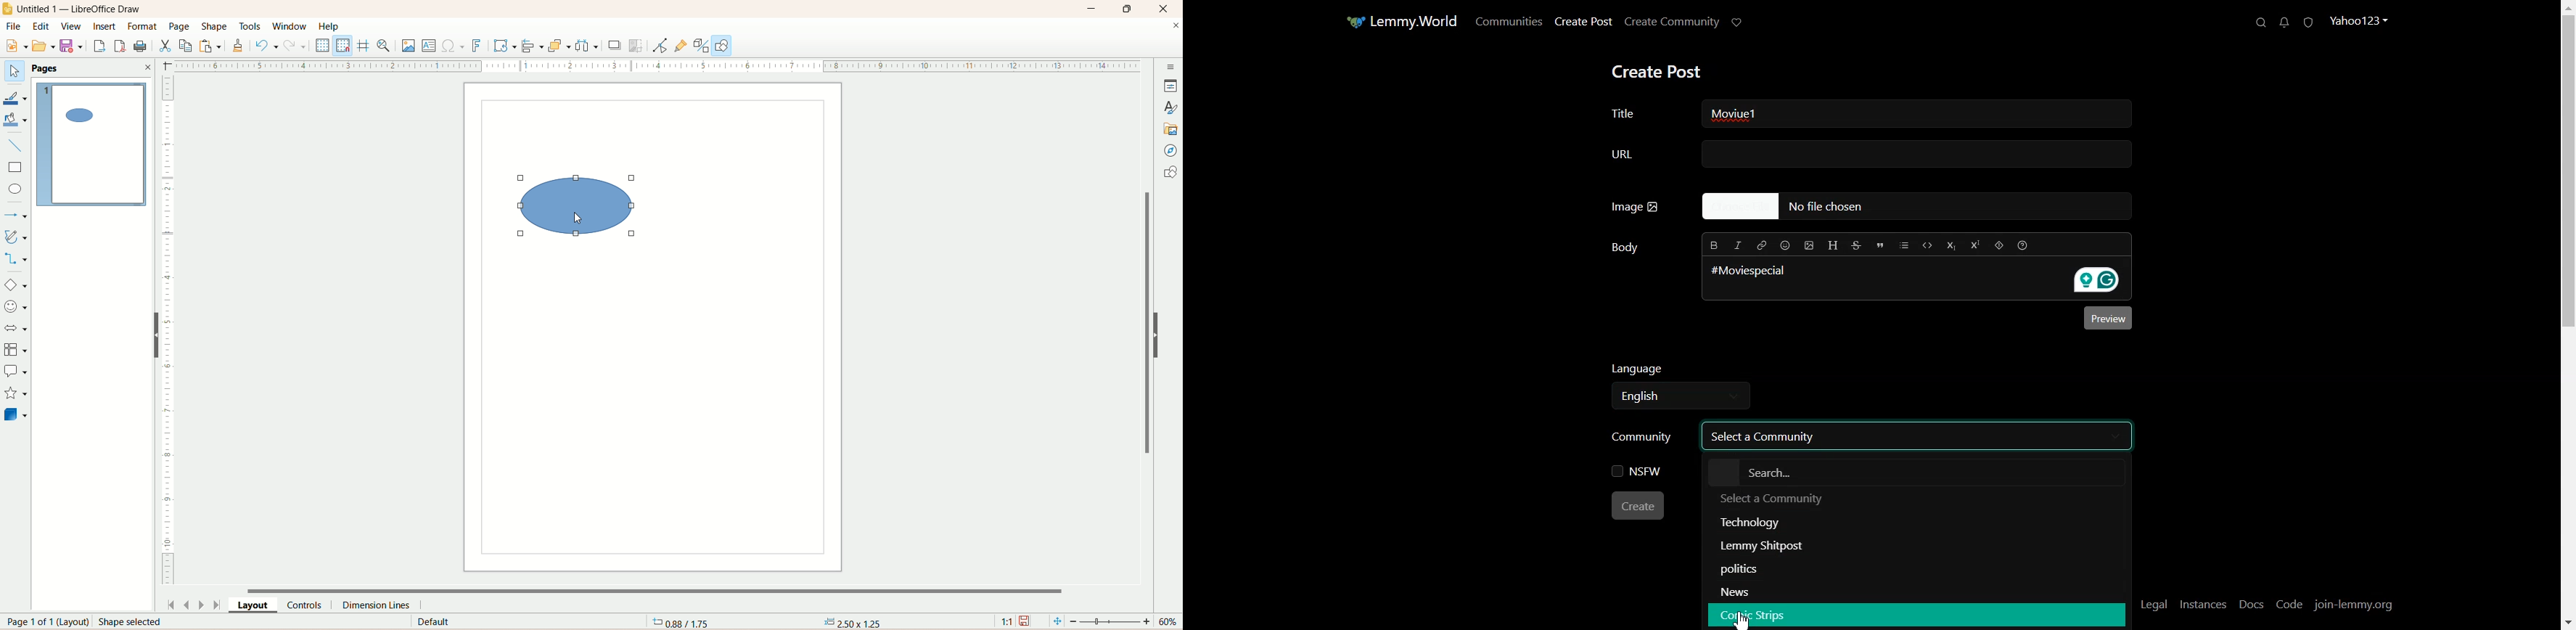  What do you see at coordinates (1928, 245) in the screenshot?
I see `Code` at bounding box center [1928, 245].